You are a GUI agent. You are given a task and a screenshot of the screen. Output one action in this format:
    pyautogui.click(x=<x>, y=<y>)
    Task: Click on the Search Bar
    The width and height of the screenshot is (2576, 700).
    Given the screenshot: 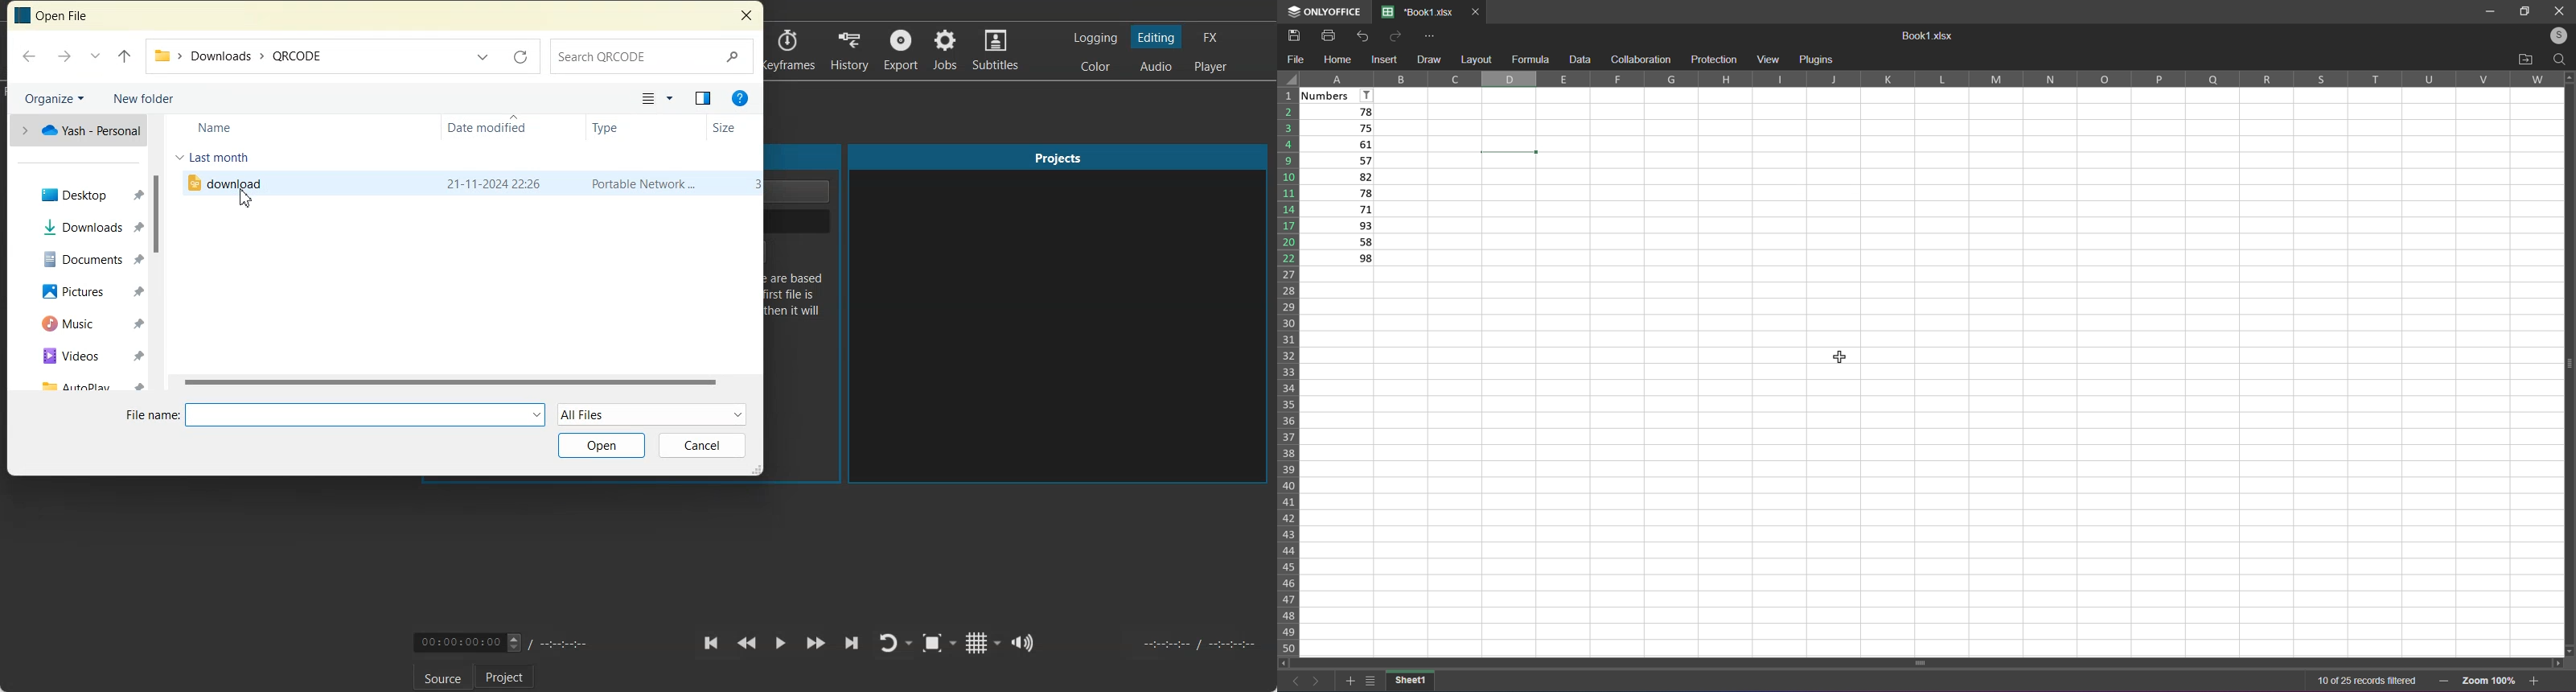 What is the action you would take?
    pyautogui.click(x=652, y=56)
    